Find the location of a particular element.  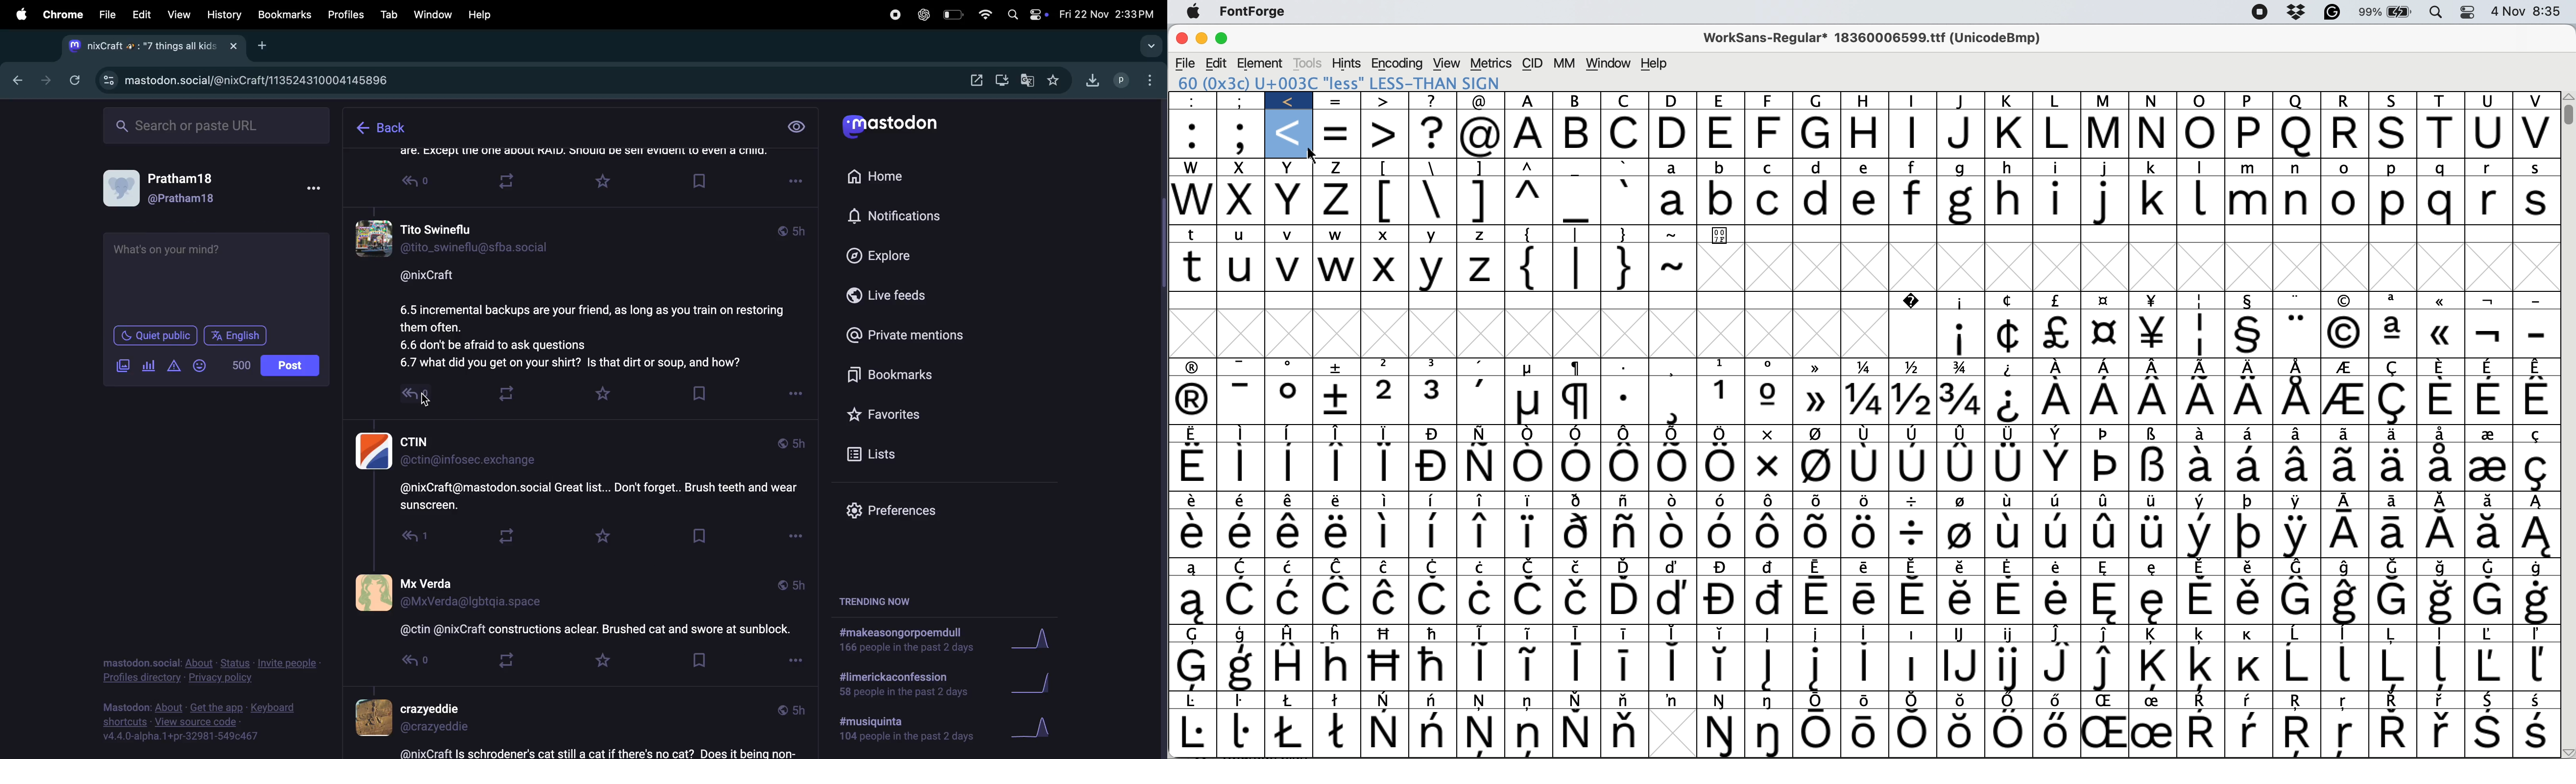

Symbol is located at coordinates (2489, 302).